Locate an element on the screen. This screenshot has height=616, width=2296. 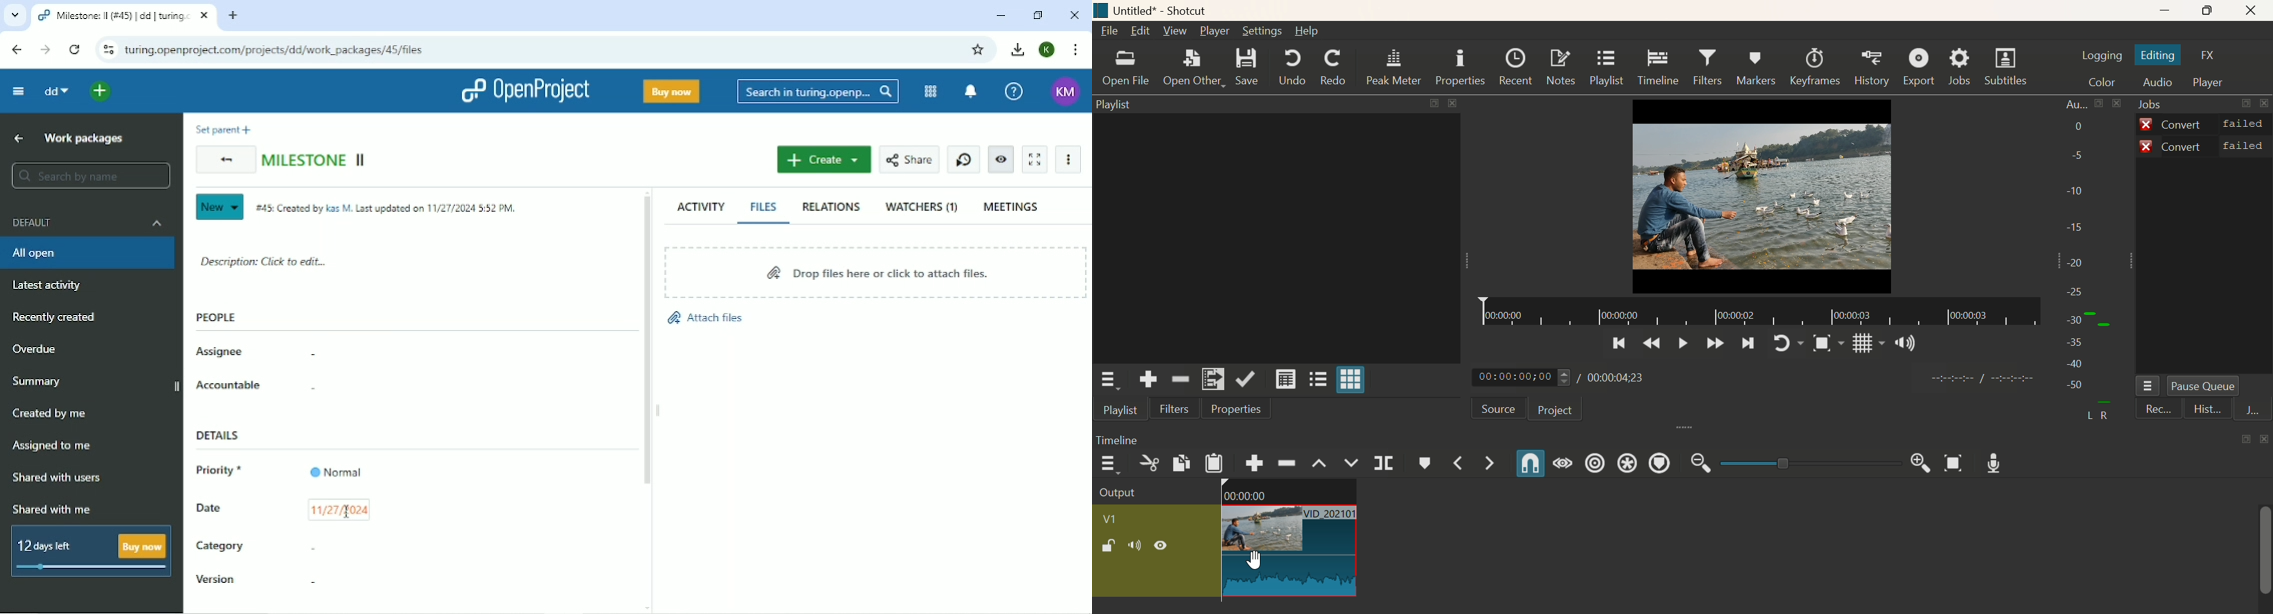
Up is located at coordinates (20, 138).